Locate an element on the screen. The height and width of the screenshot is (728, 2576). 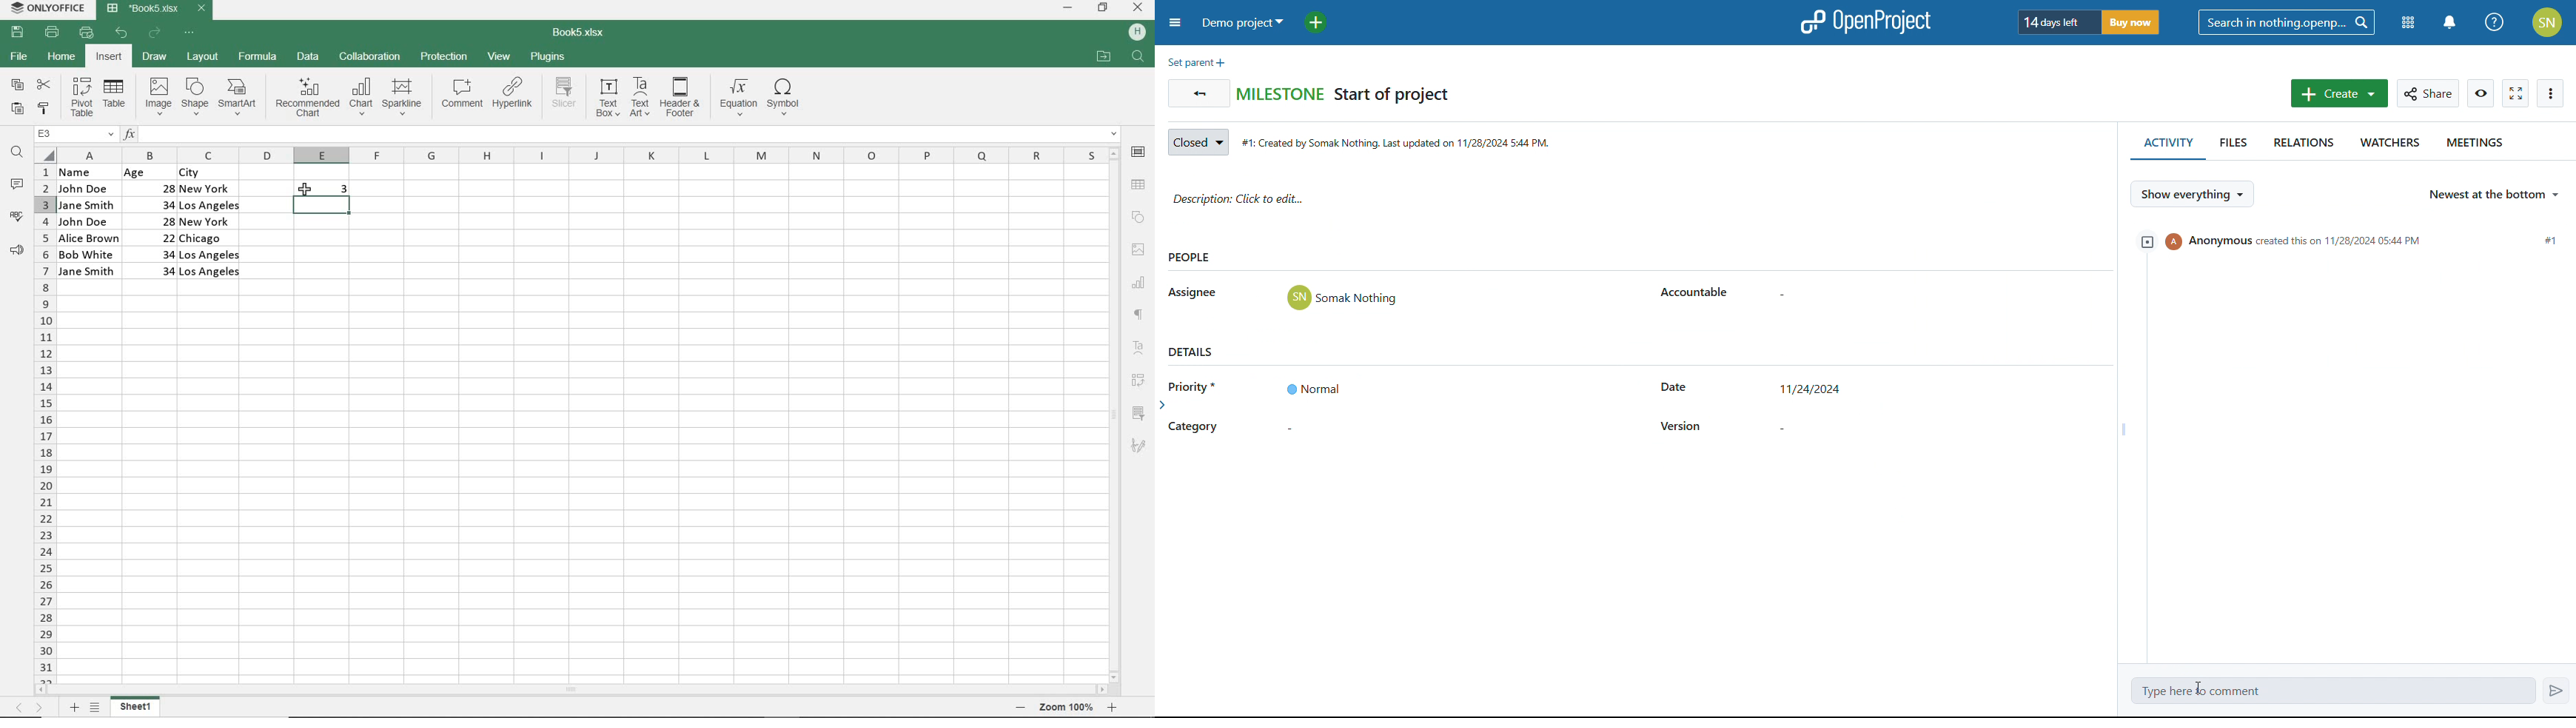
PROTECTION is located at coordinates (445, 57).